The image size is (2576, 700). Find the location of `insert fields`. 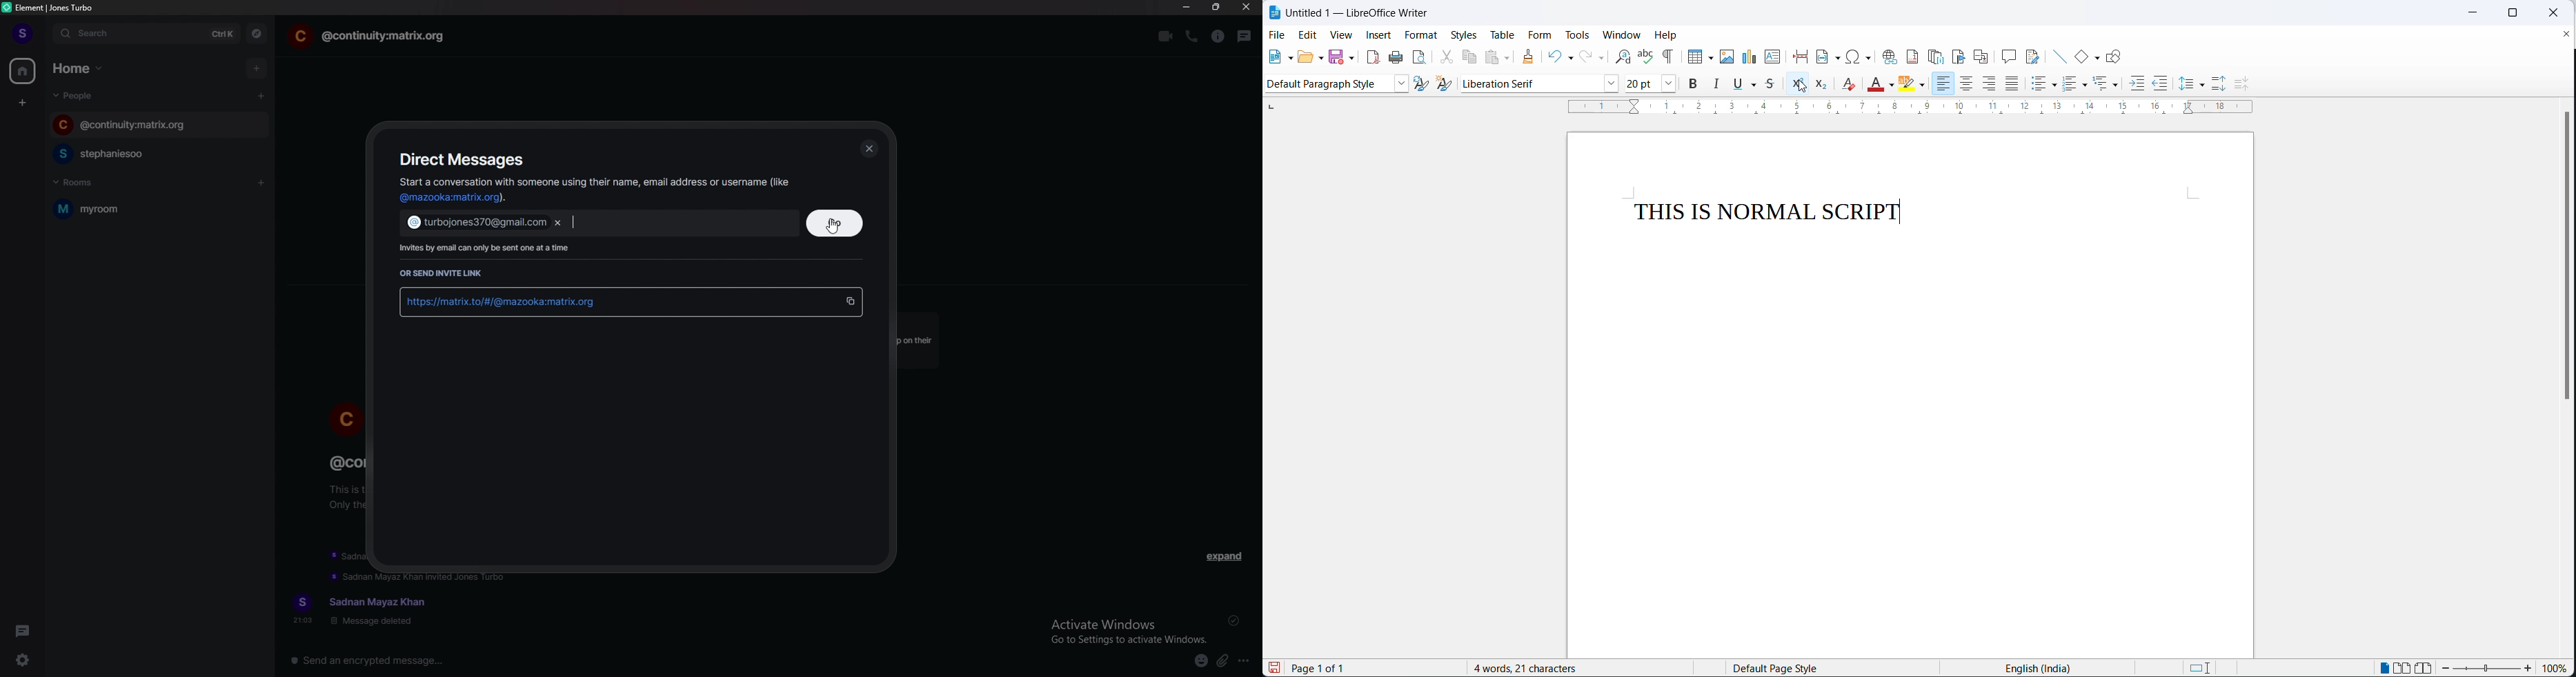

insert fields is located at coordinates (1827, 54).